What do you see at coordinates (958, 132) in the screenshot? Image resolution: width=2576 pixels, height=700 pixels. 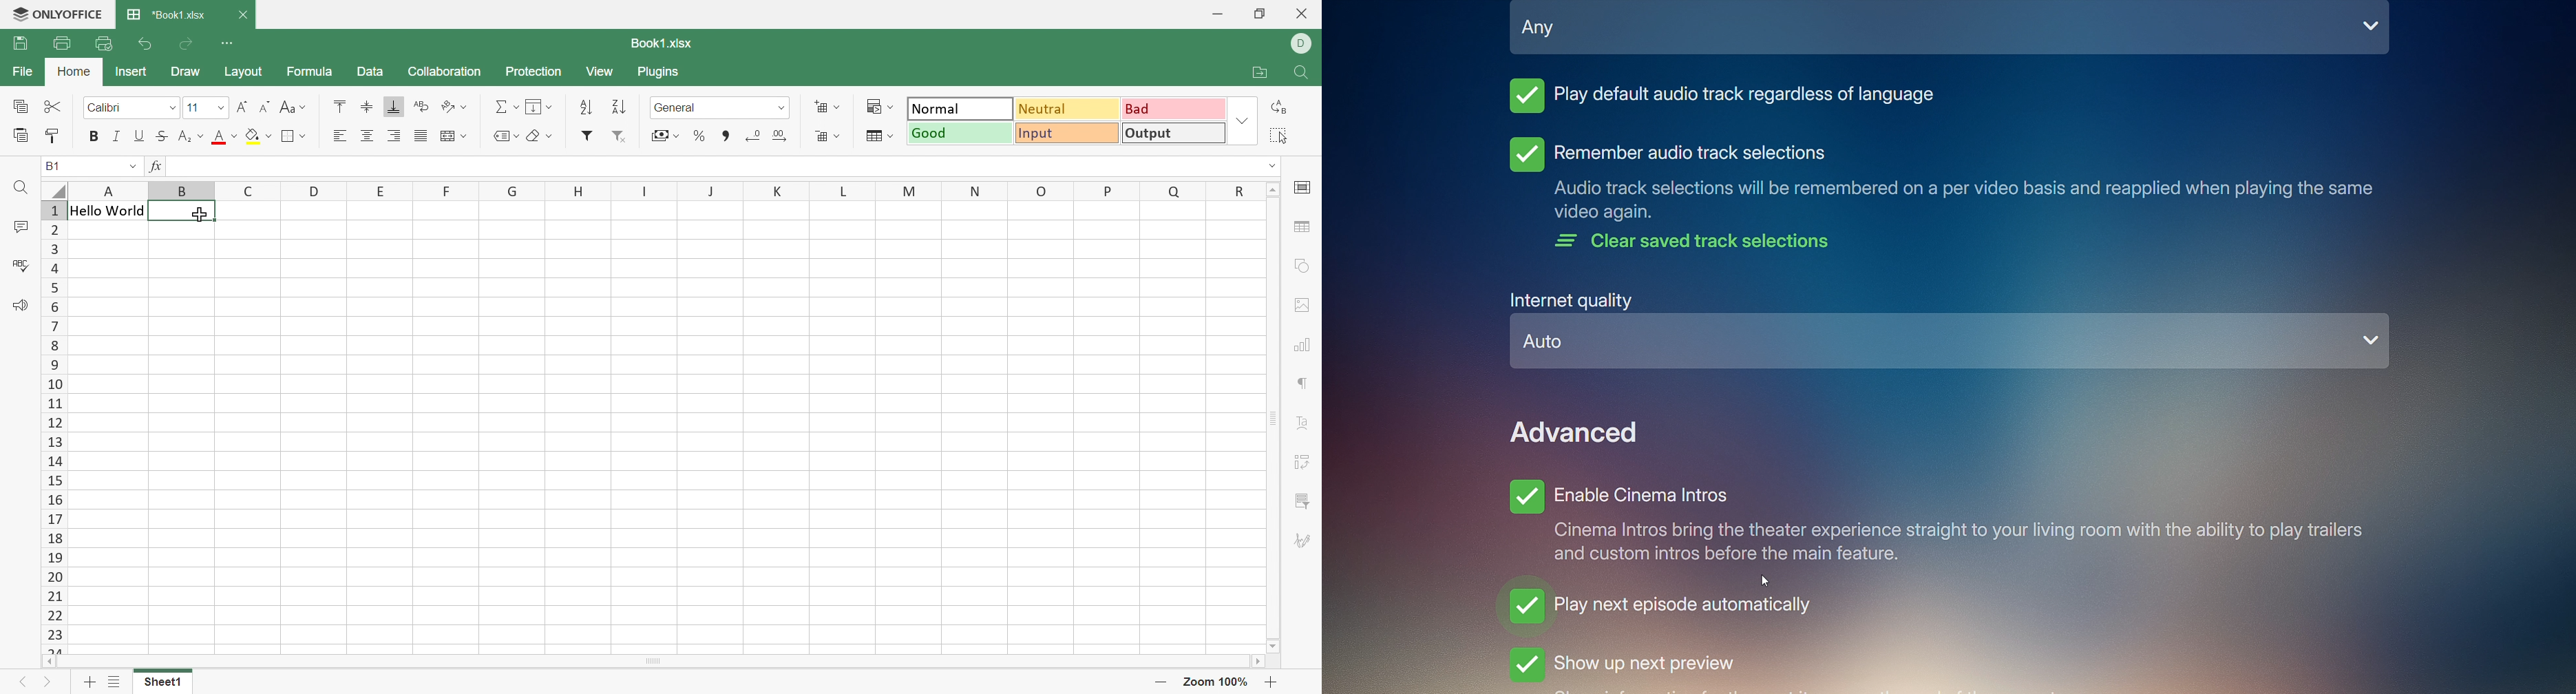 I see `Good` at bounding box center [958, 132].